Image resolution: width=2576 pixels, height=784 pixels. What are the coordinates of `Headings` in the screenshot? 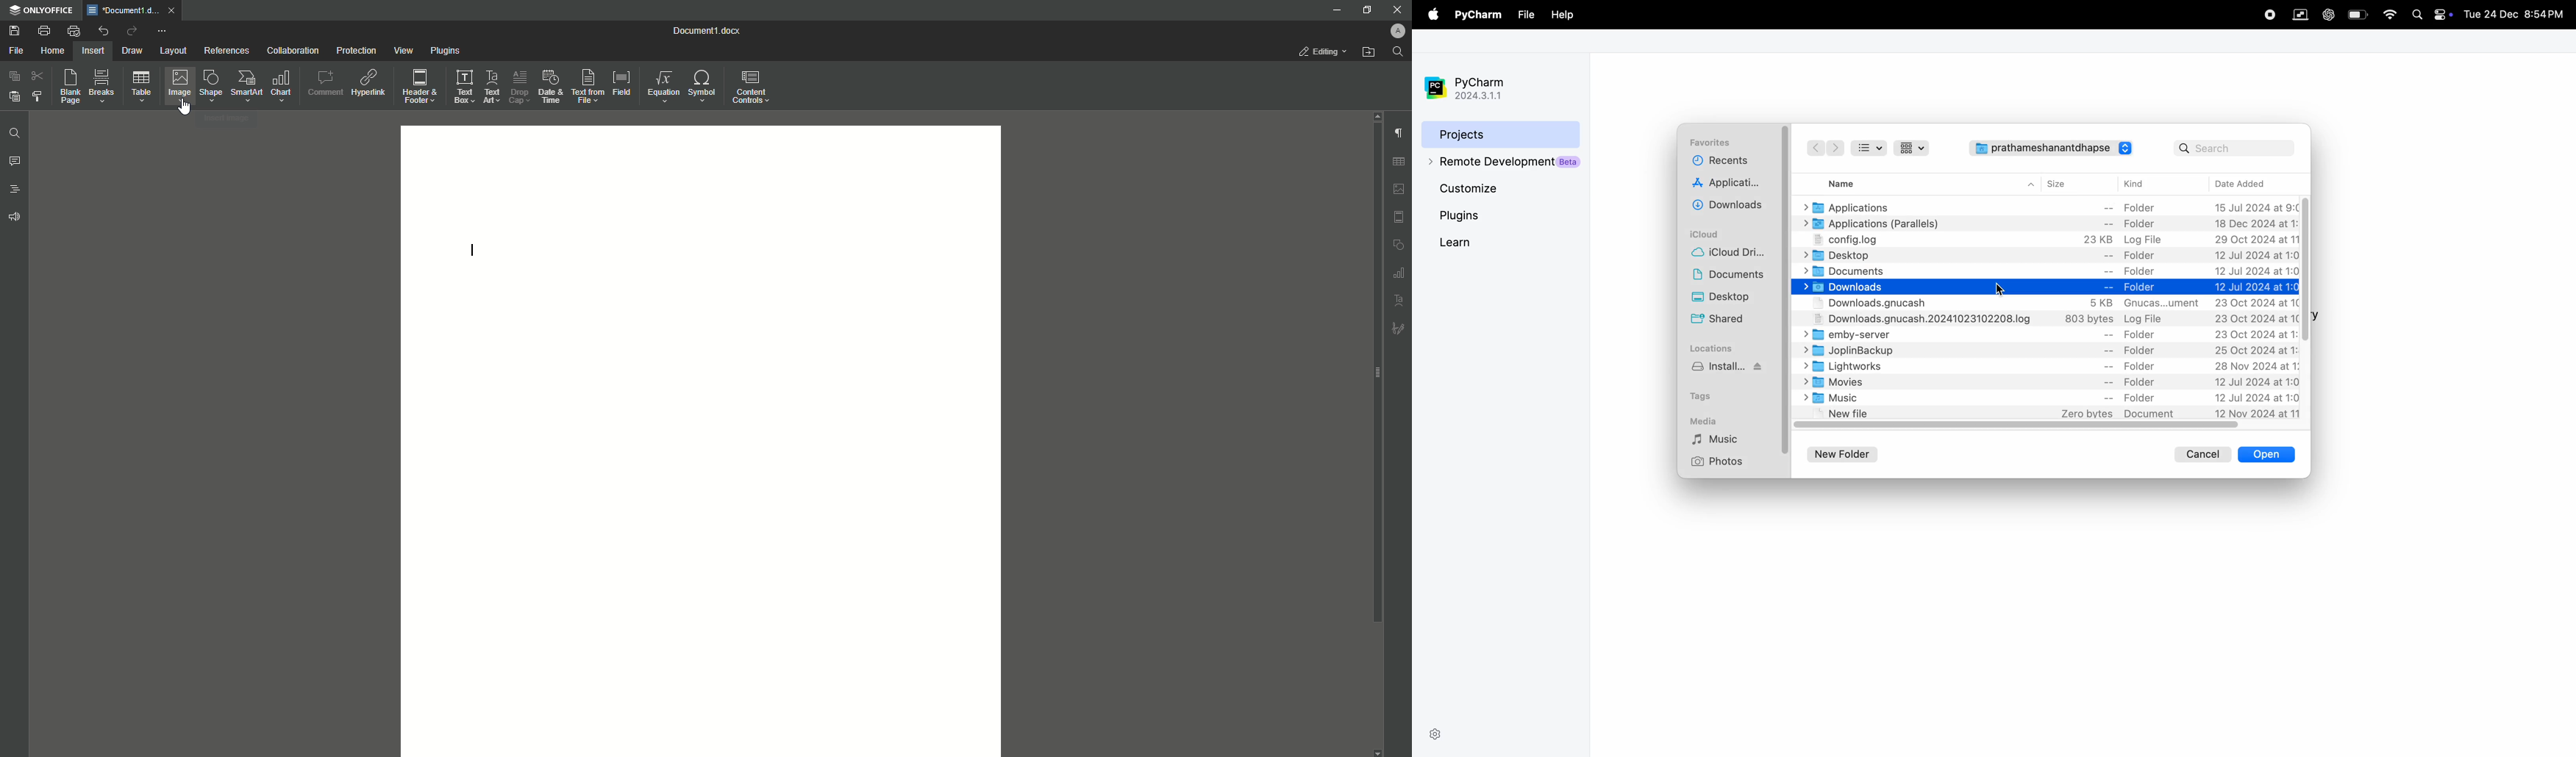 It's located at (15, 189).